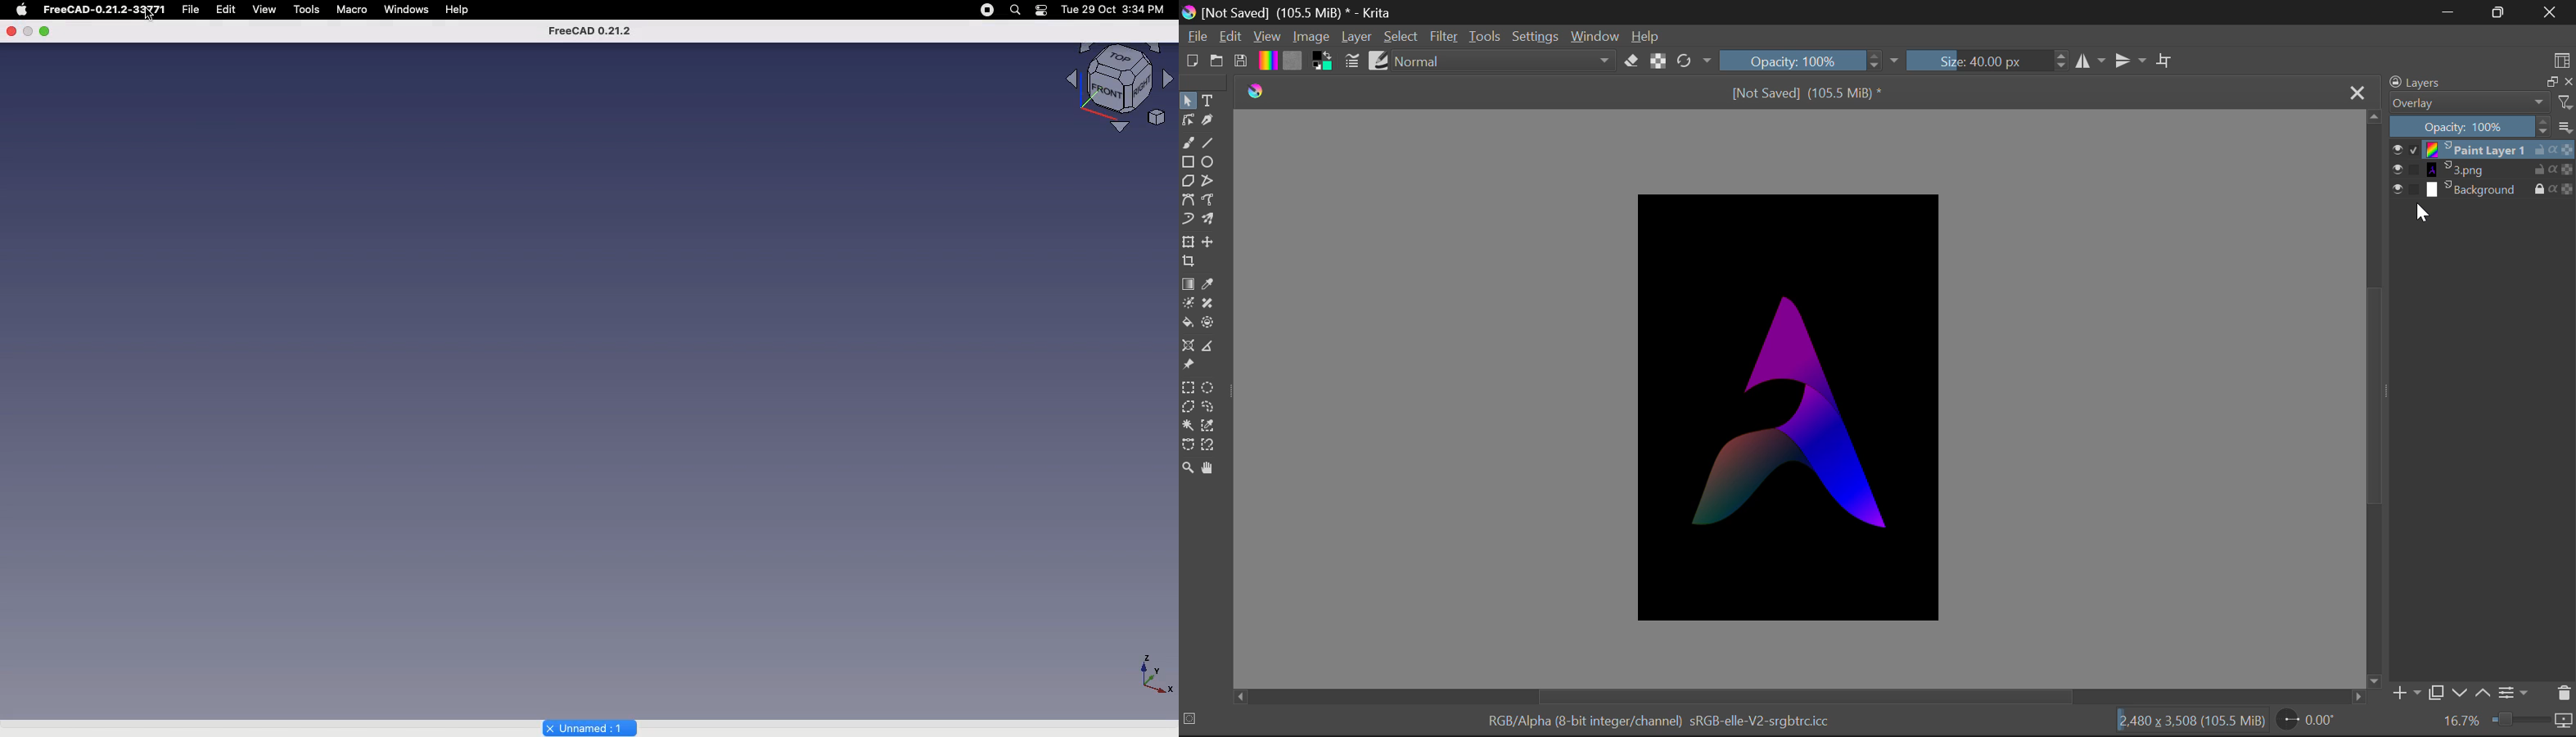  I want to click on 12,480 x 3,508 (105.5 MiB), so click(2194, 721).